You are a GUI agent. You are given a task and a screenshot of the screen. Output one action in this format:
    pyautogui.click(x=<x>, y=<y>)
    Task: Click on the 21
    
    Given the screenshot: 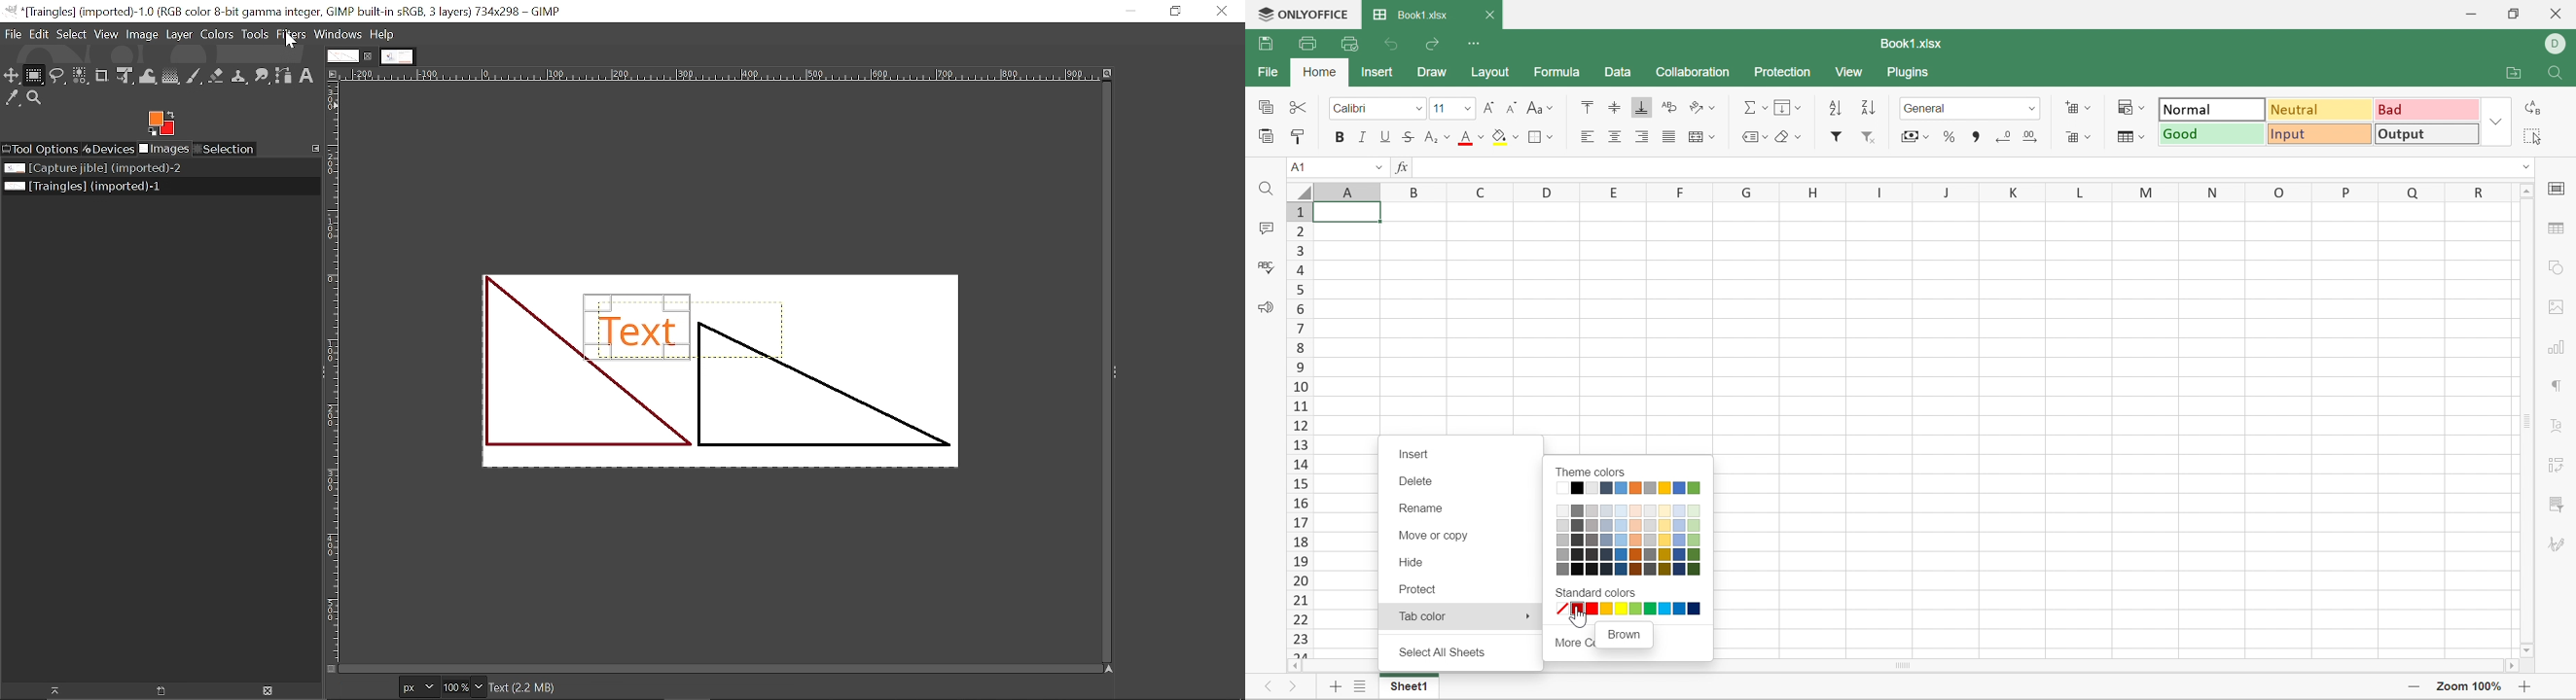 What is the action you would take?
    pyautogui.click(x=1297, y=598)
    